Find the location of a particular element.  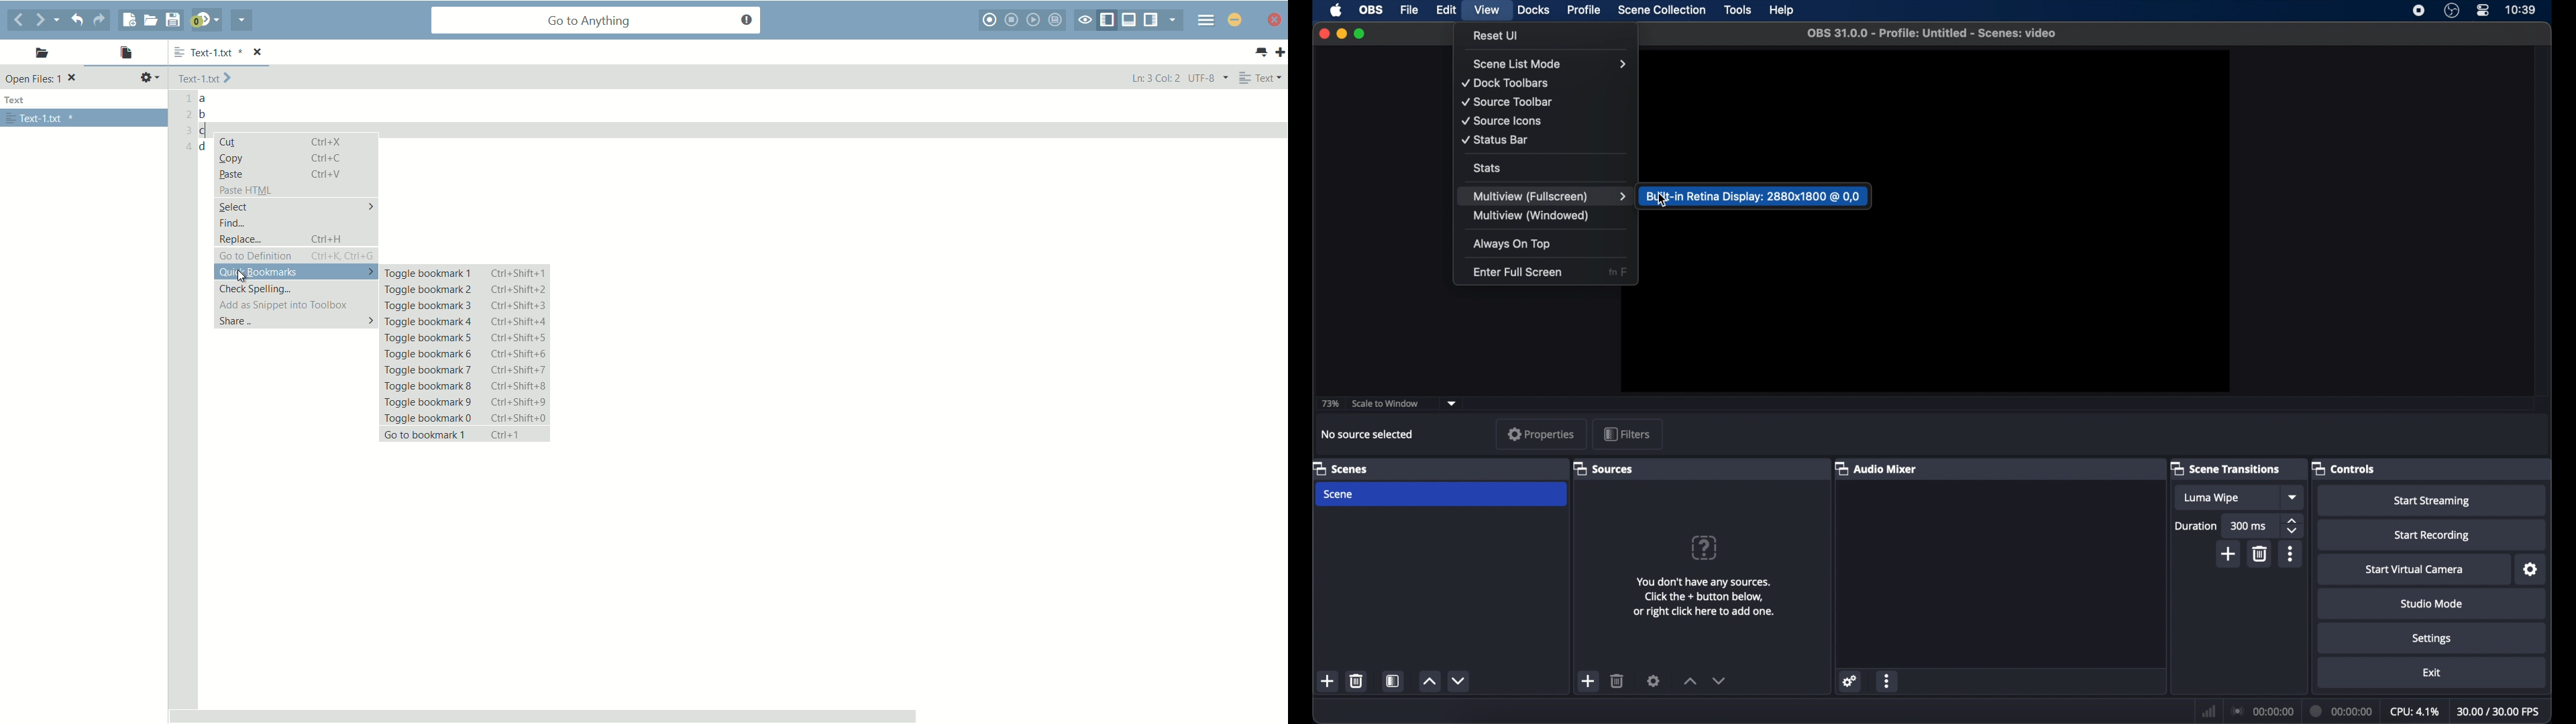

a b c d is located at coordinates (205, 124).